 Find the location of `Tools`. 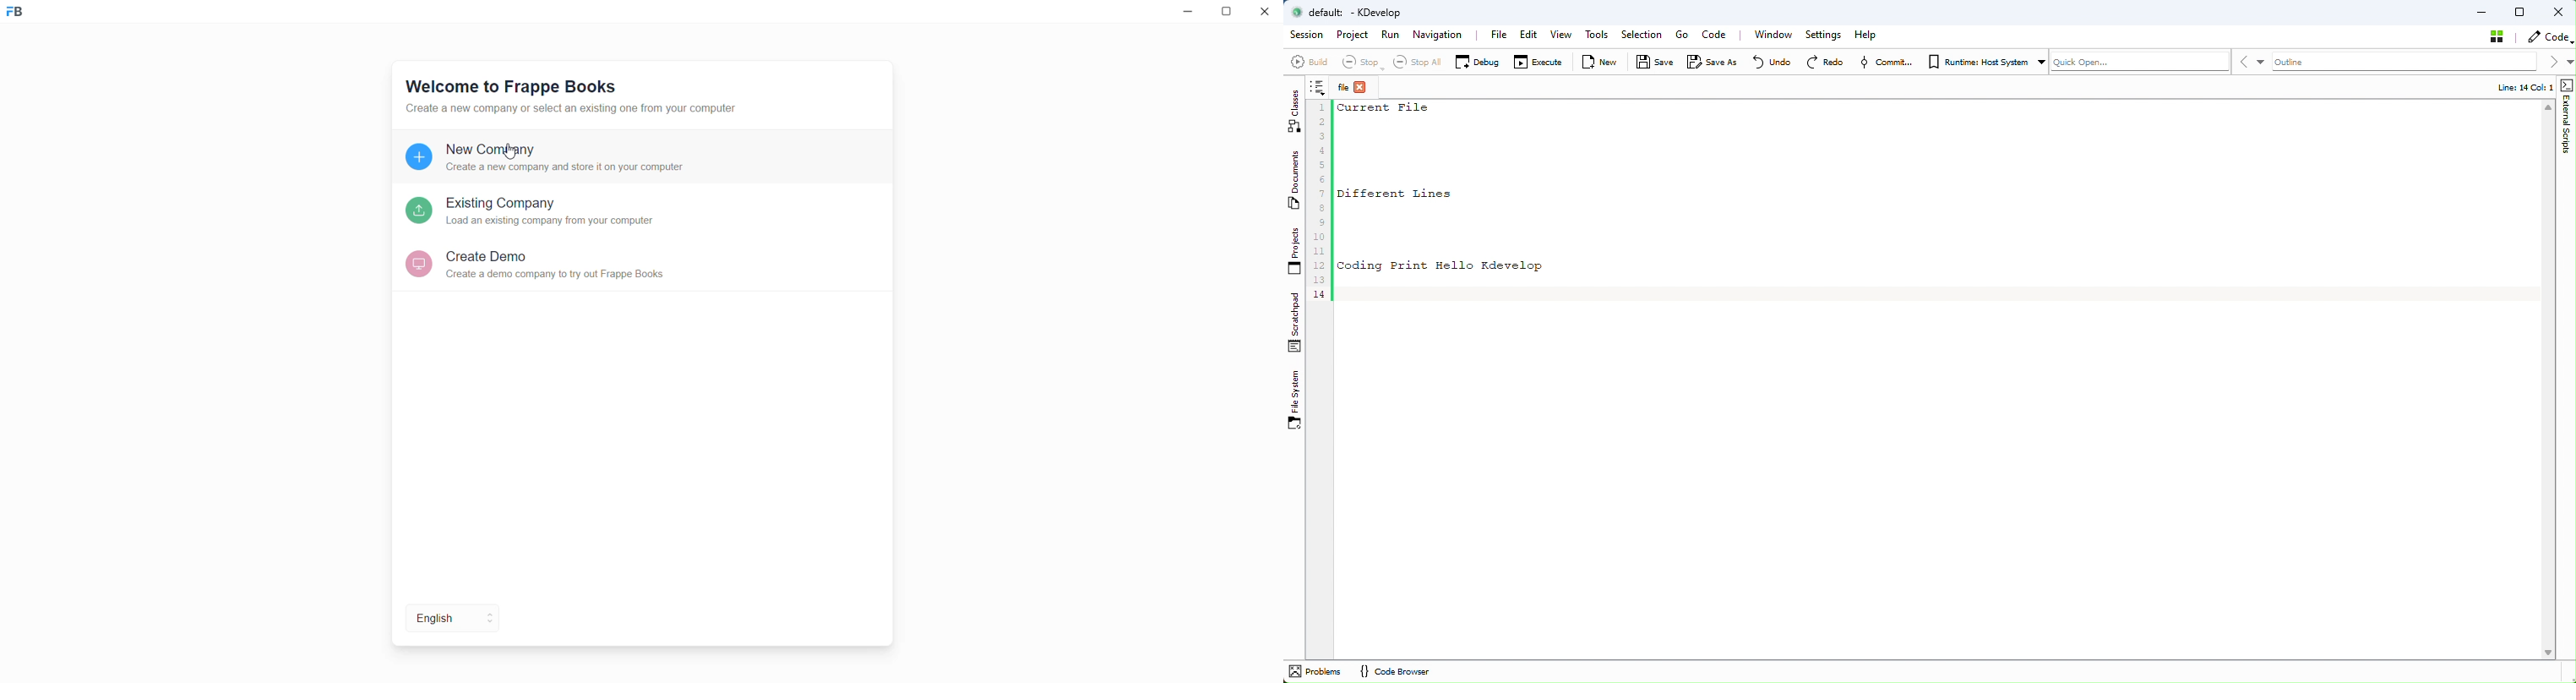

Tools is located at coordinates (1600, 36).